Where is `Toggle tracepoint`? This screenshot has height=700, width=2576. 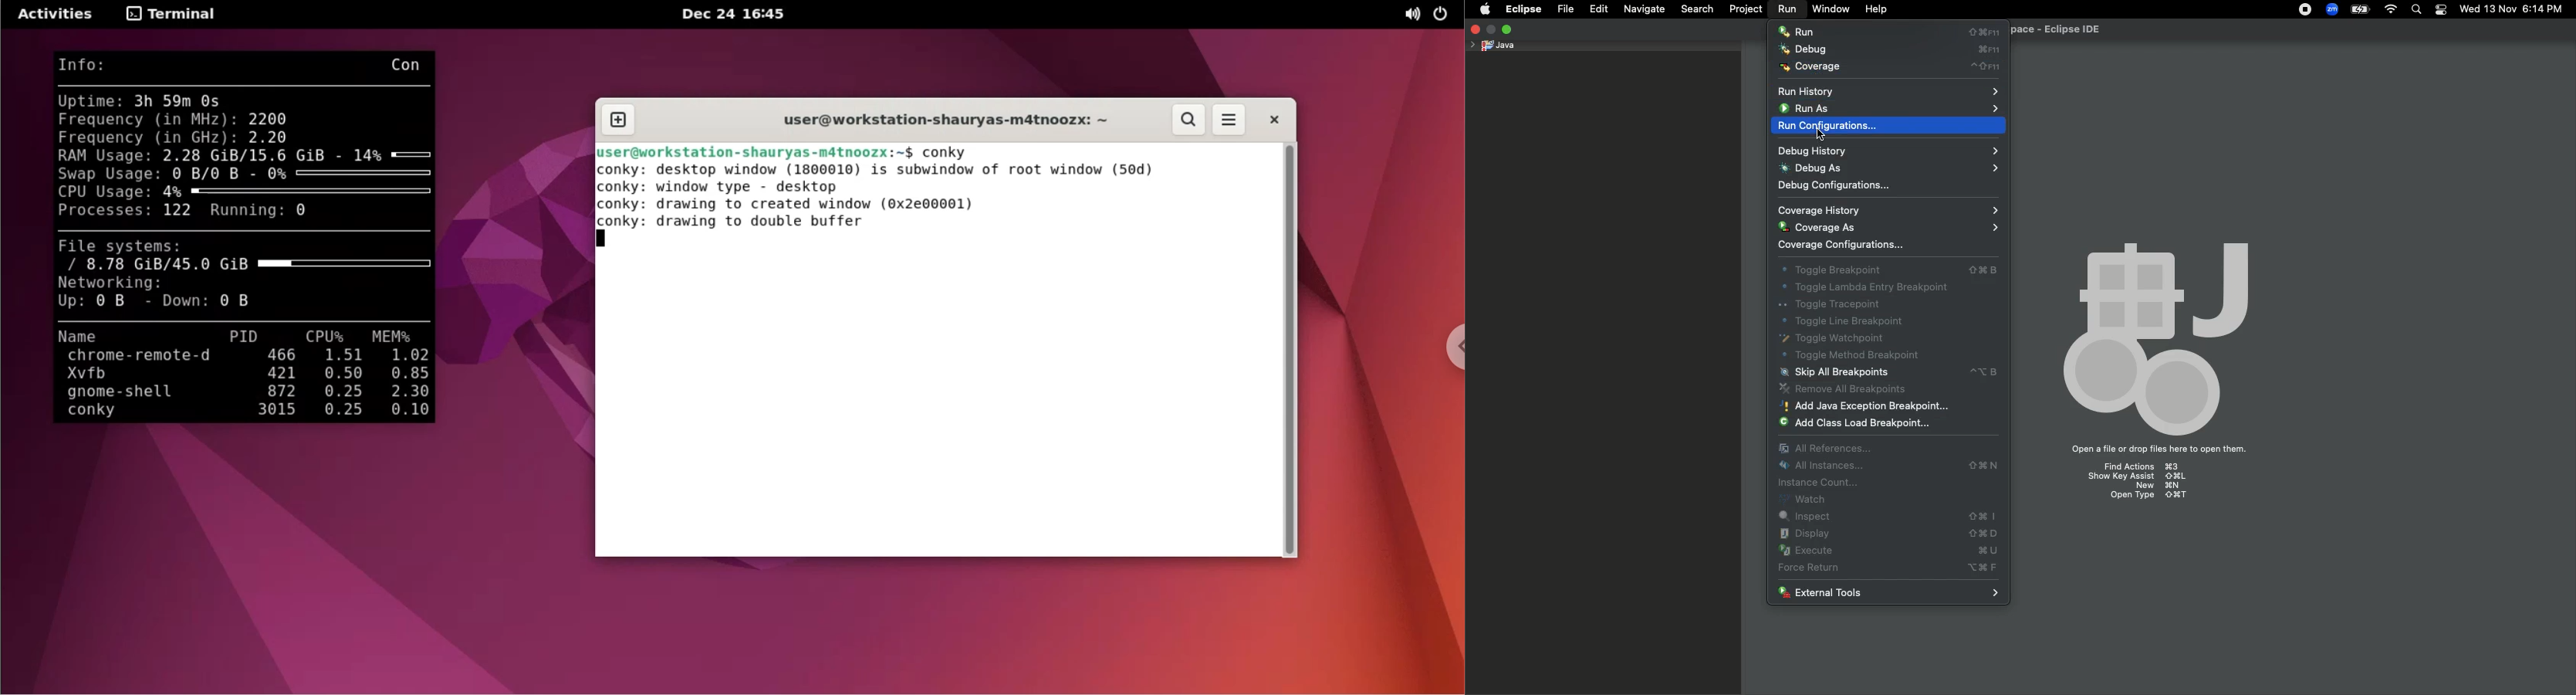 Toggle tracepoint is located at coordinates (1834, 303).